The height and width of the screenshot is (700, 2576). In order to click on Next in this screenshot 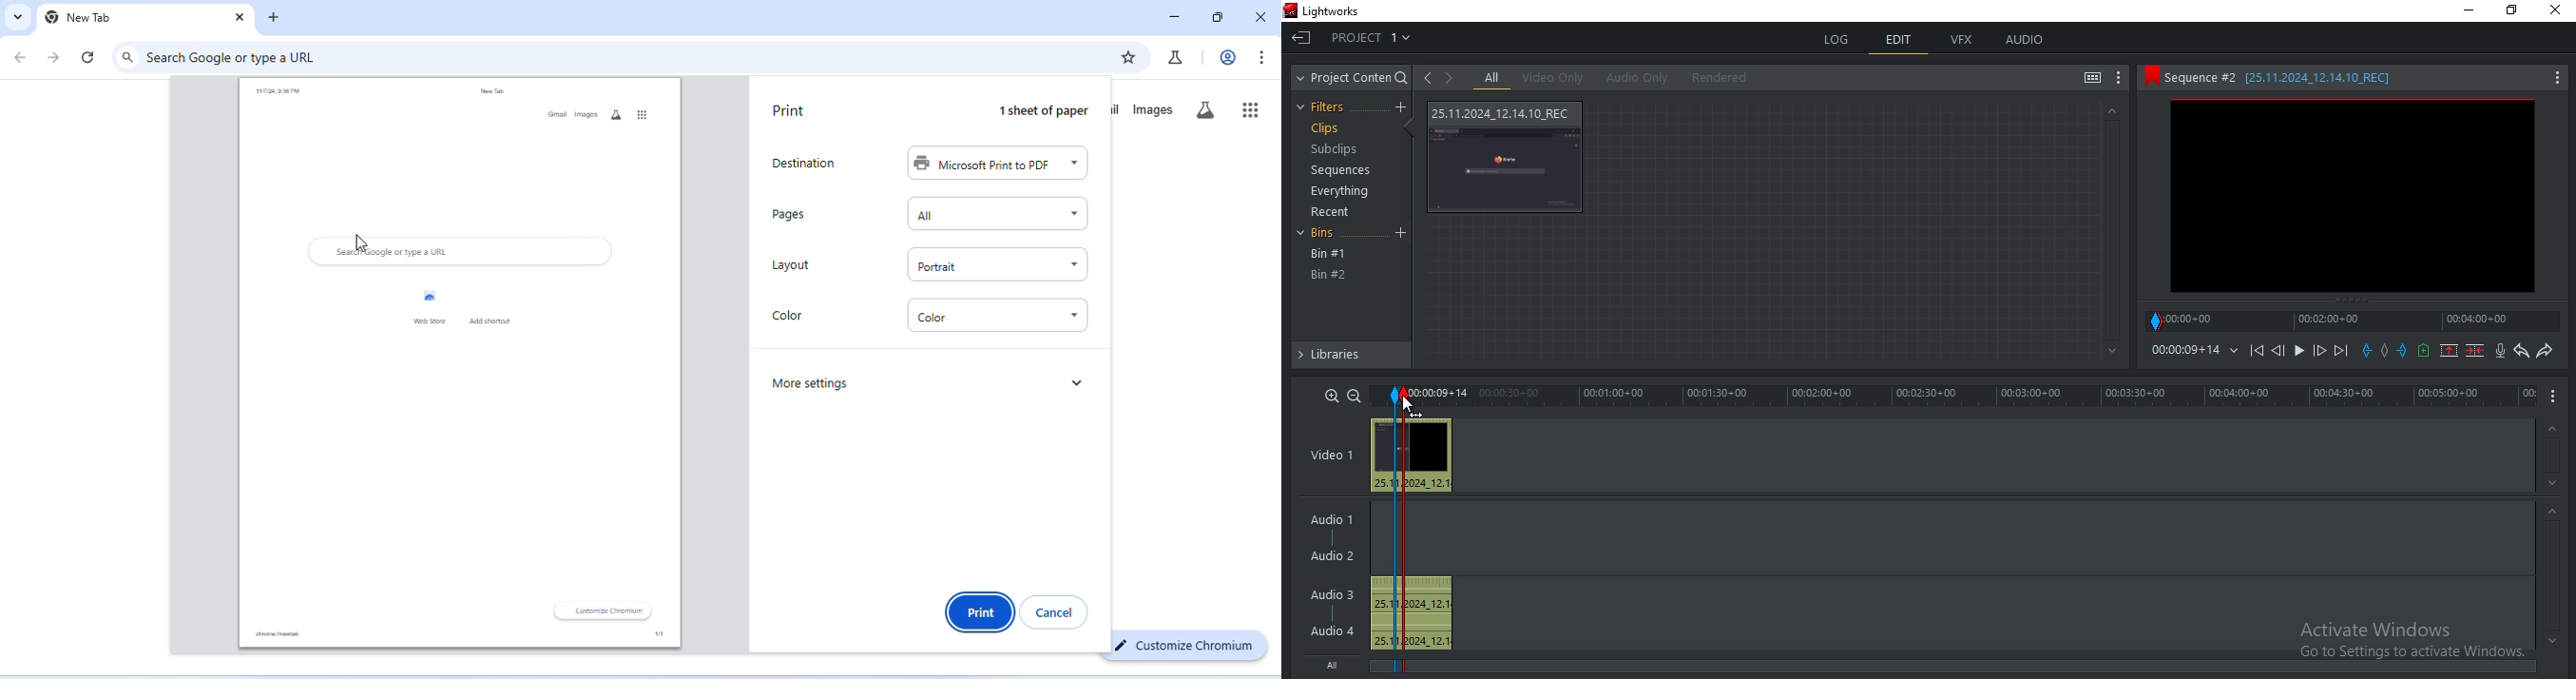, I will do `click(2343, 350)`.